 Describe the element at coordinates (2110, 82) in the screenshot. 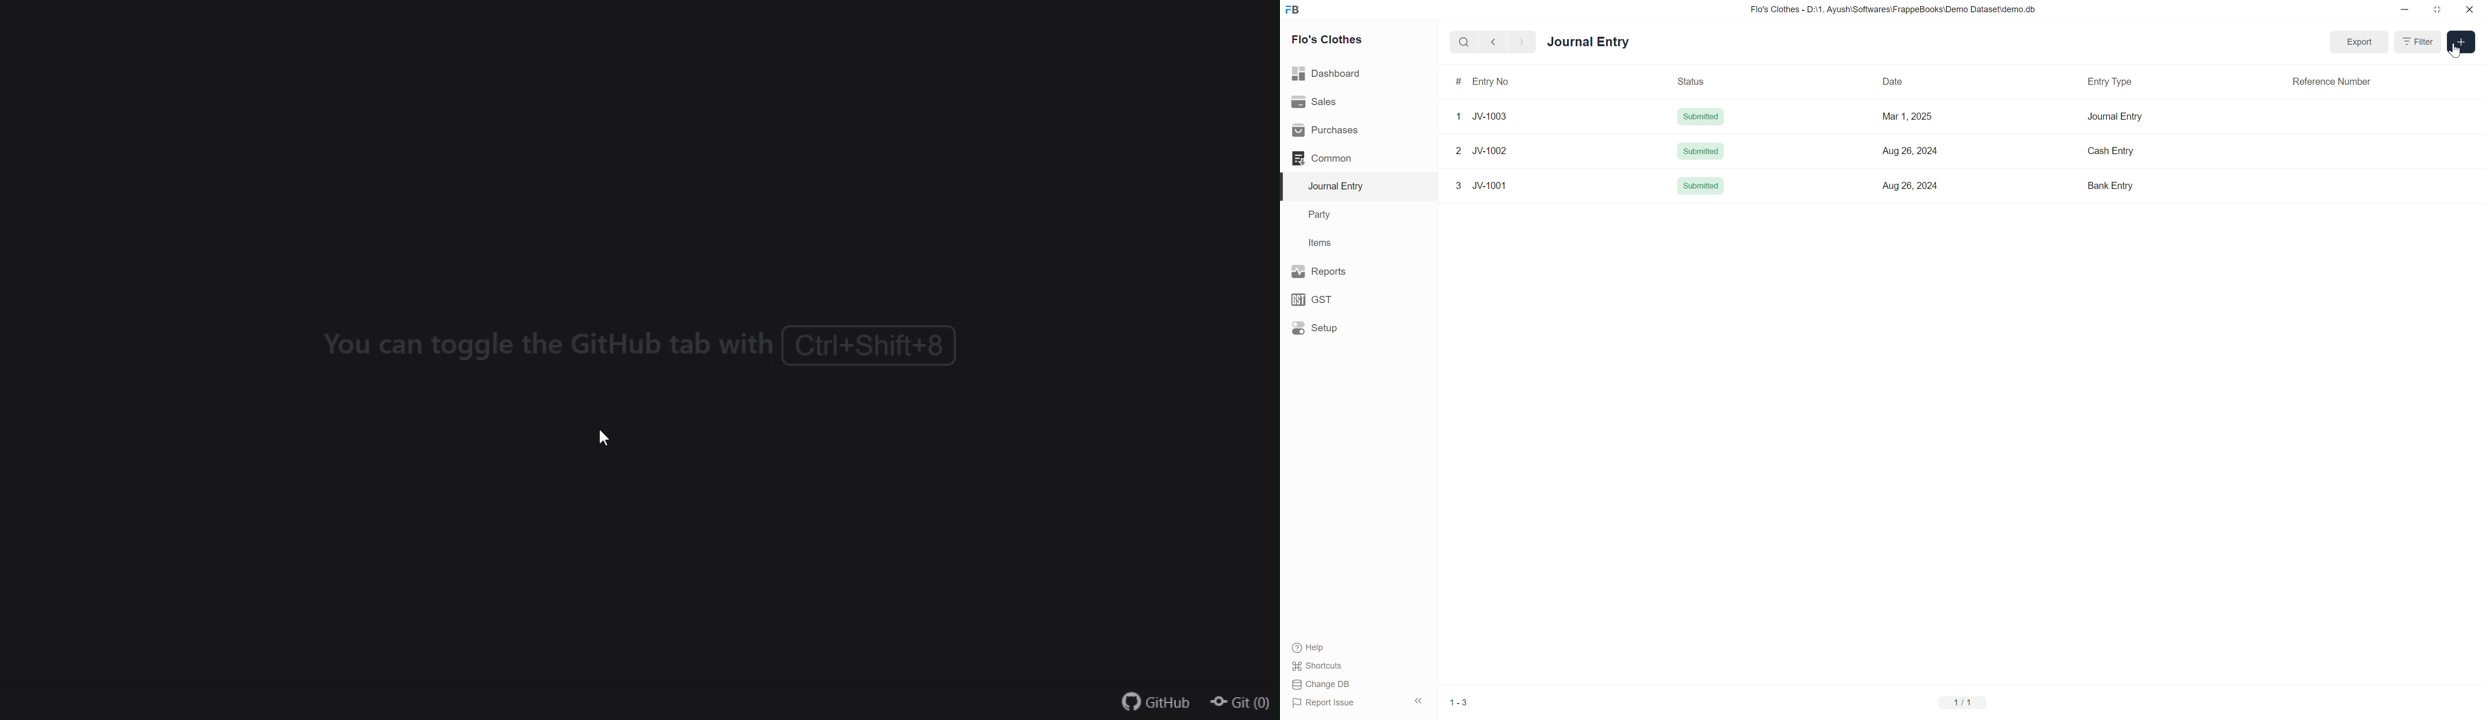

I see `Entry Type` at that location.